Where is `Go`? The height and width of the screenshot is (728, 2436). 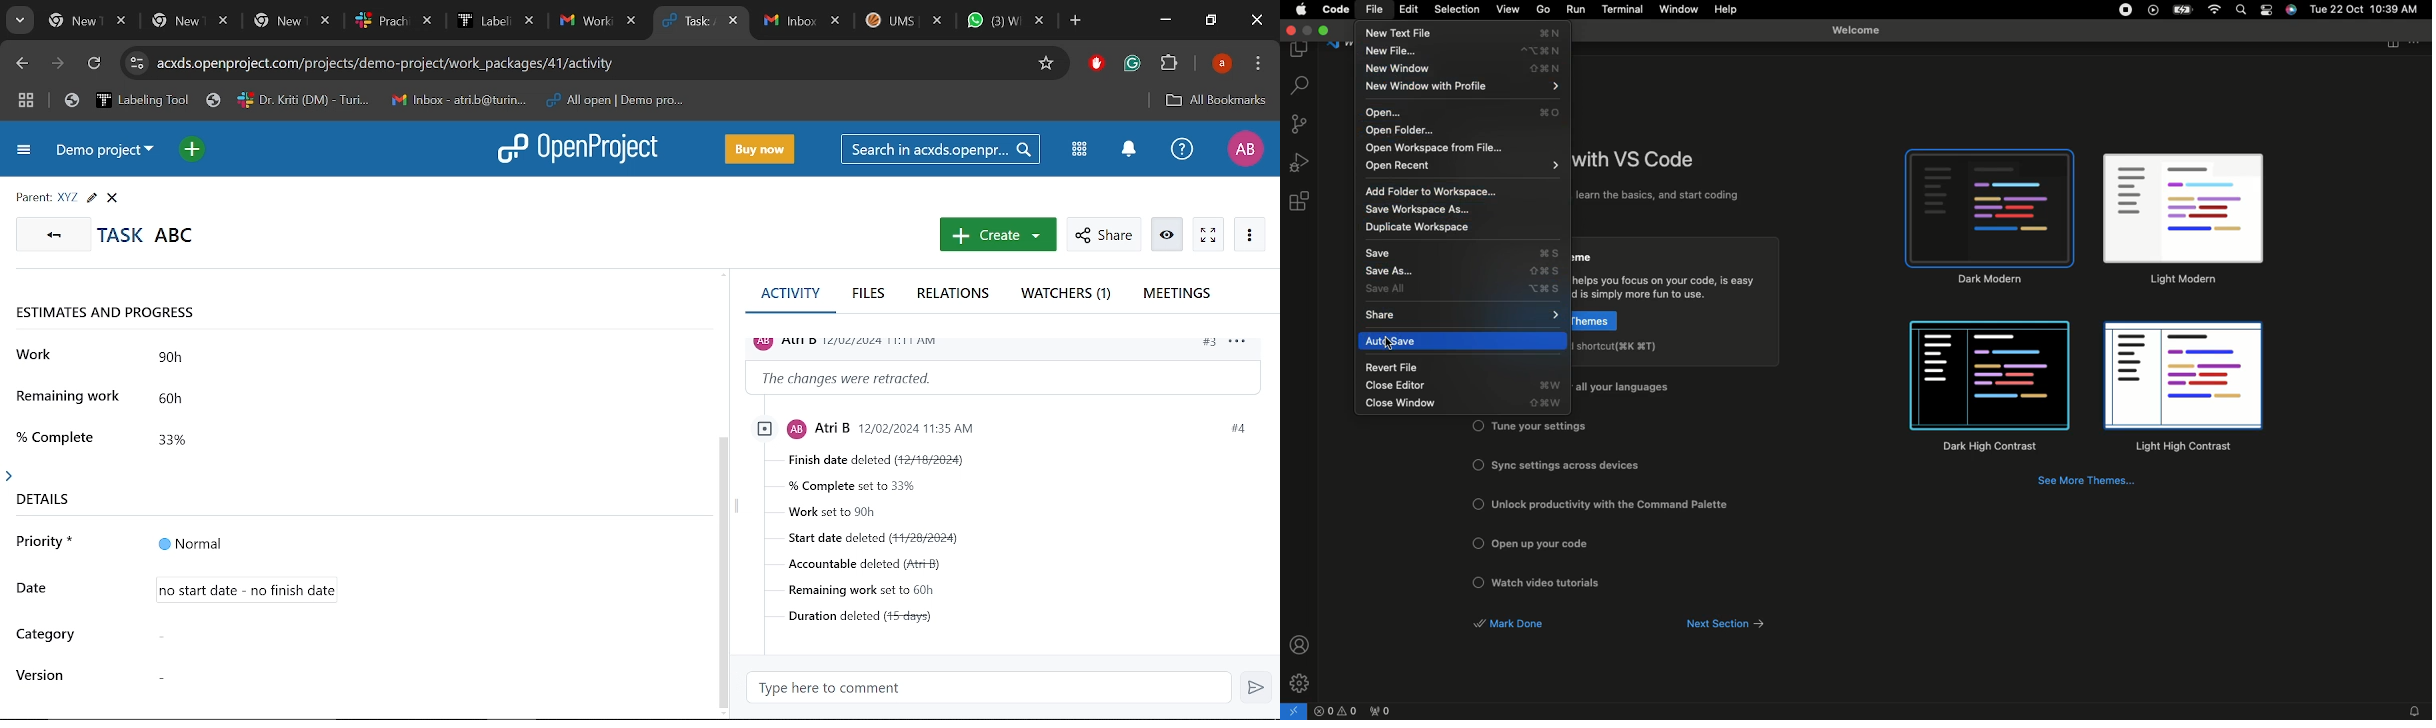
Go is located at coordinates (1545, 10).